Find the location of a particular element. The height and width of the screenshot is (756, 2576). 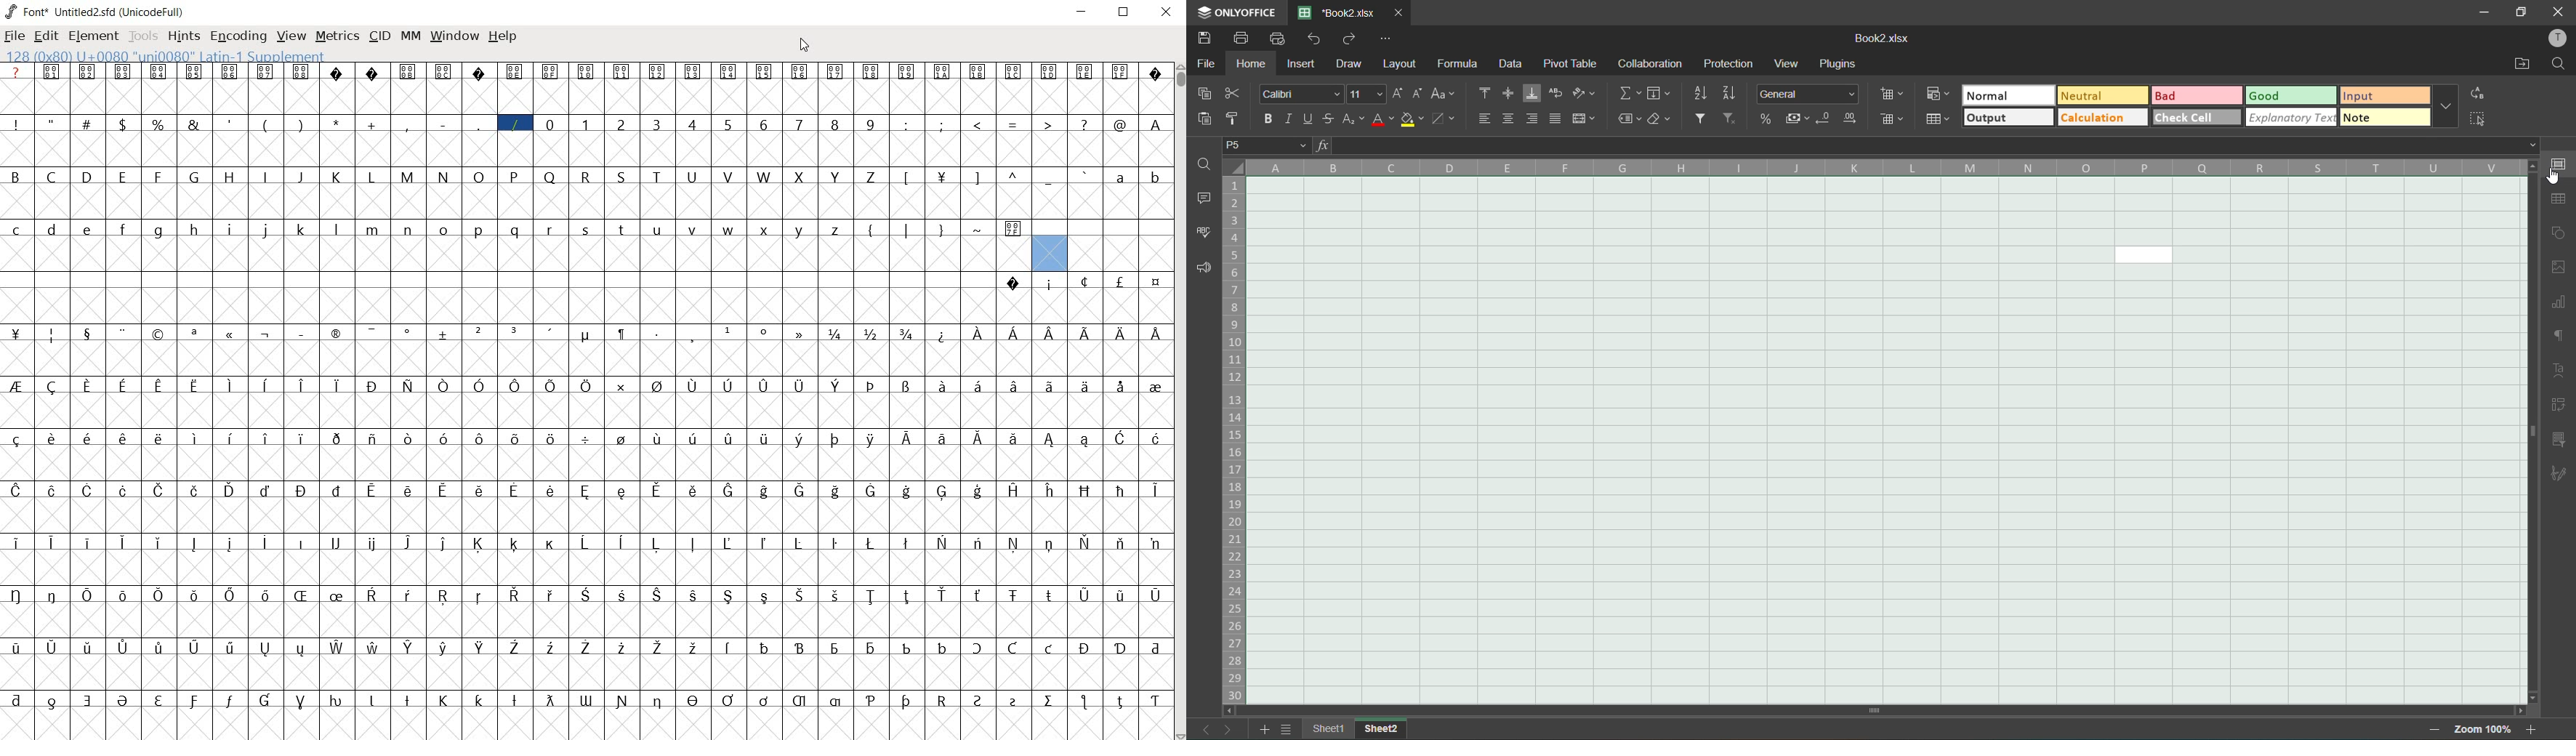

glyph is located at coordinates (195, 491).